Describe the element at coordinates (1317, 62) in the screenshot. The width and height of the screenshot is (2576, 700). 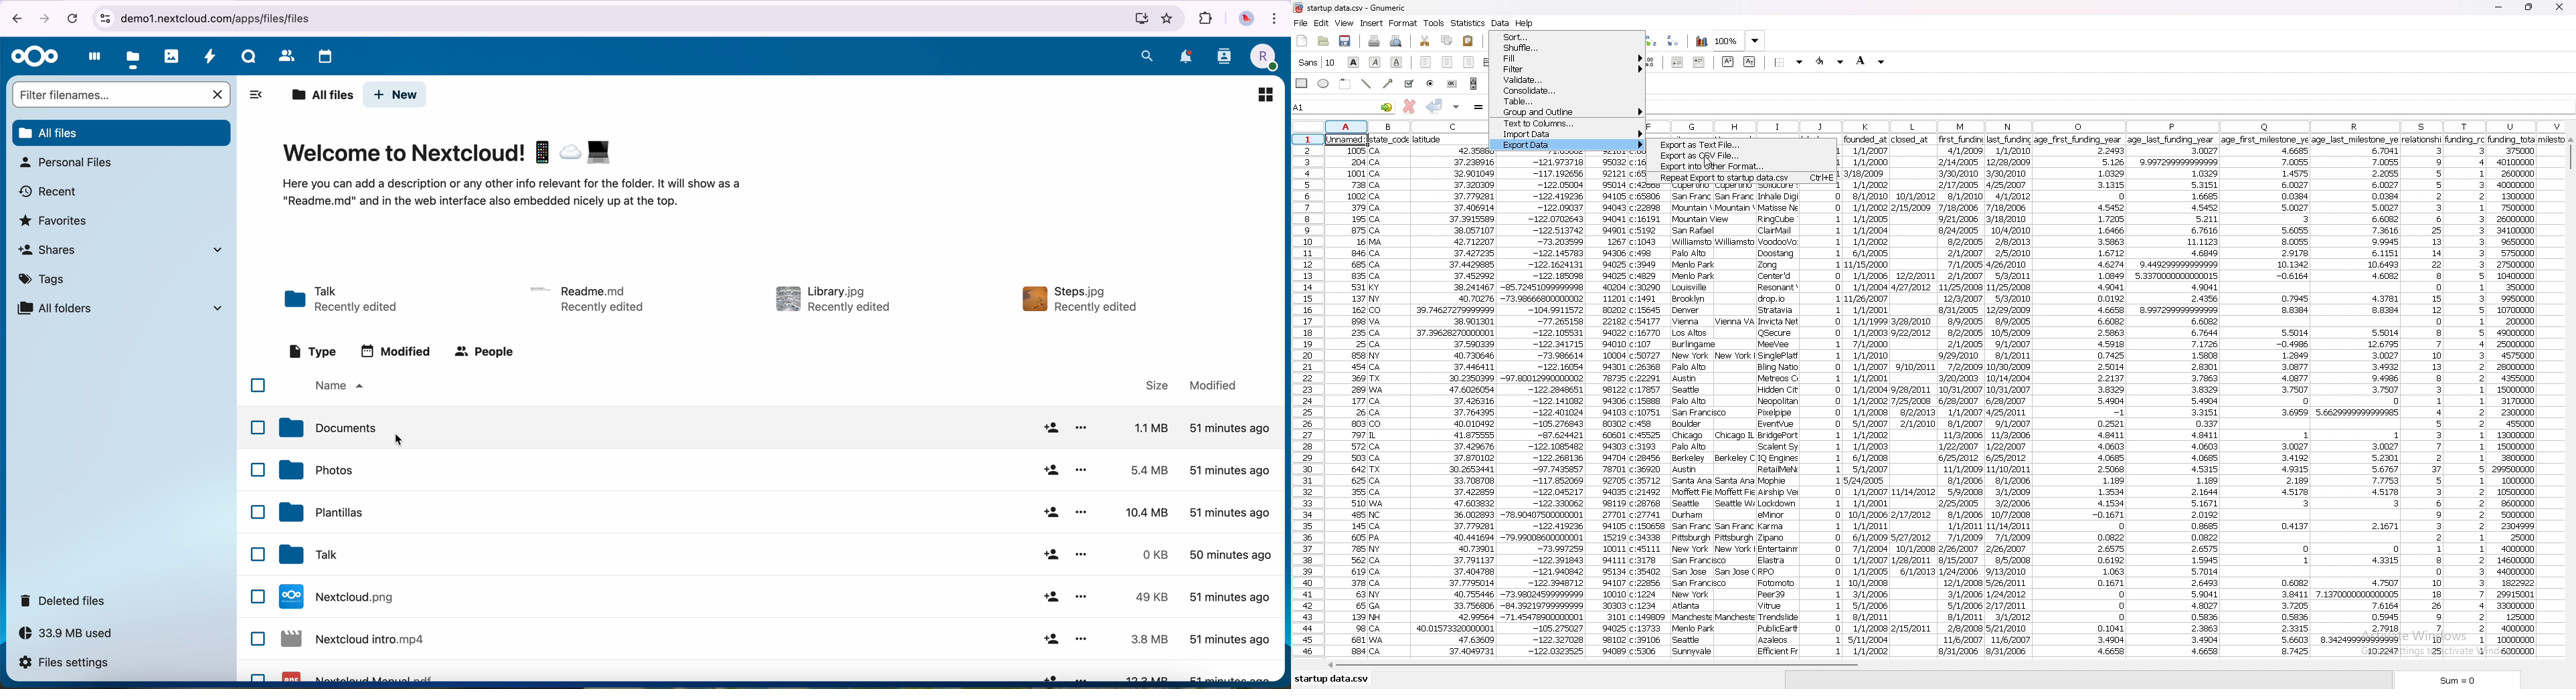
I see `font` at that location.